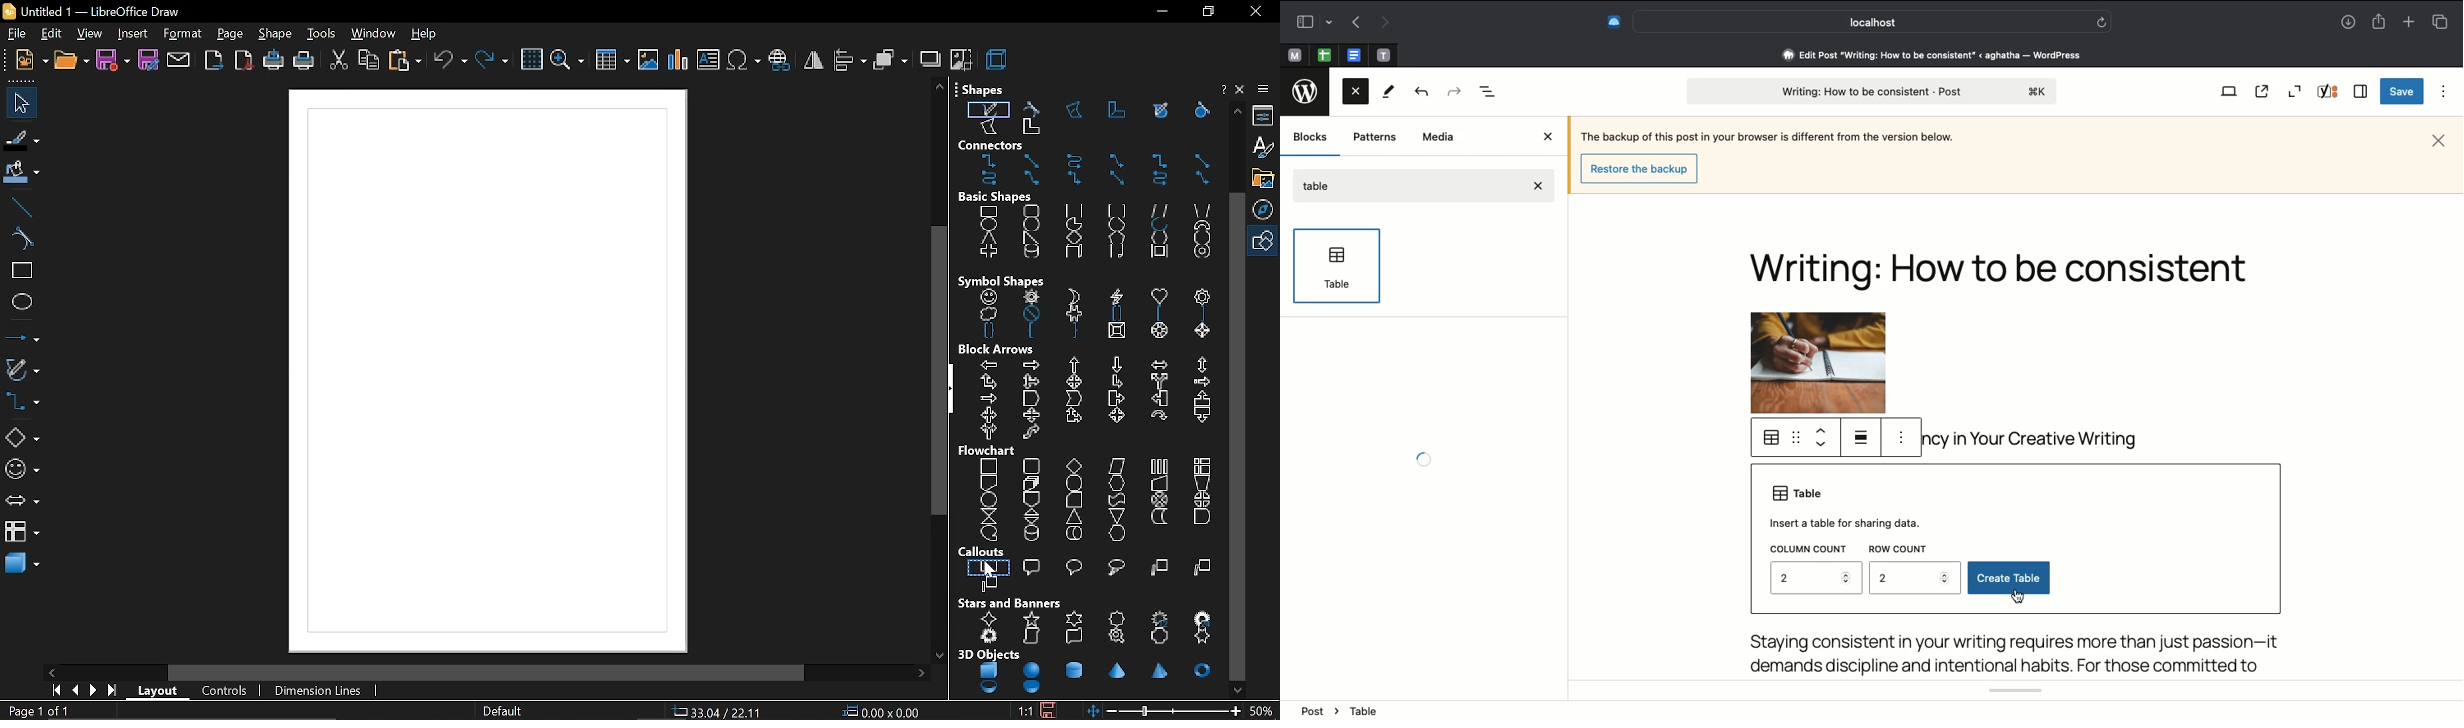 This screenshot has height=728, width=2464. Describe the element at coordinates (987, 255) in the screenshot. I see `cross` at that location.